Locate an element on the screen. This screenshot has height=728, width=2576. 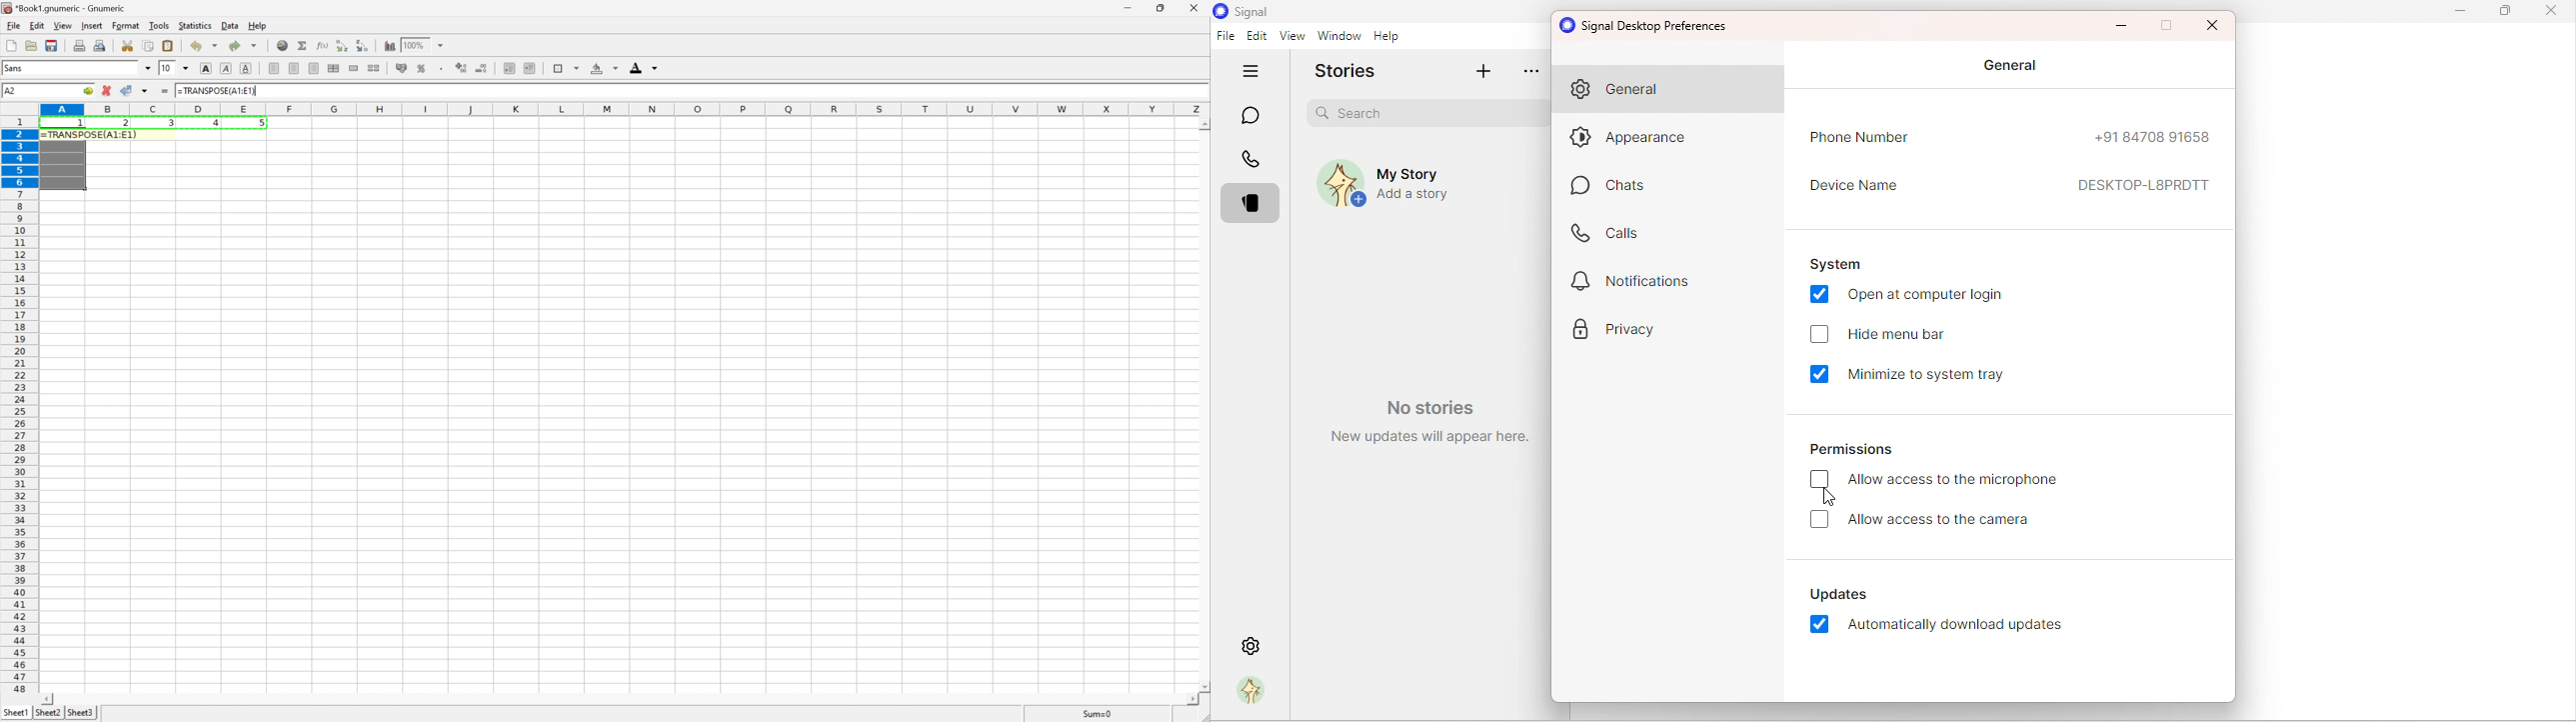
save current workbook is located at coordinates (52, 45).